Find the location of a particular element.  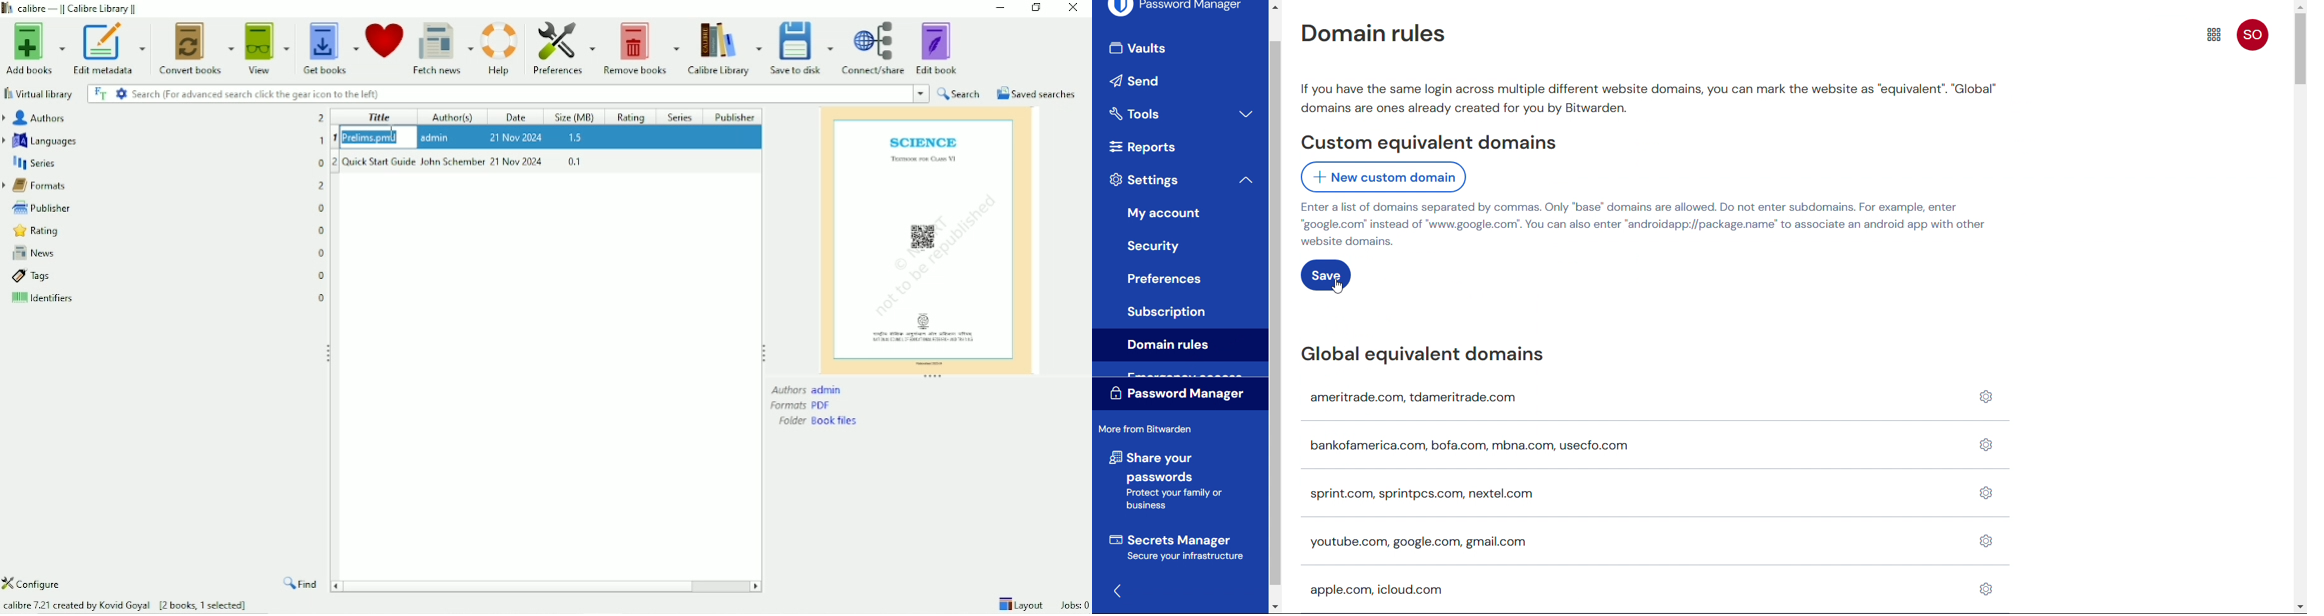

reports  is located at coordinates (1143, 146).